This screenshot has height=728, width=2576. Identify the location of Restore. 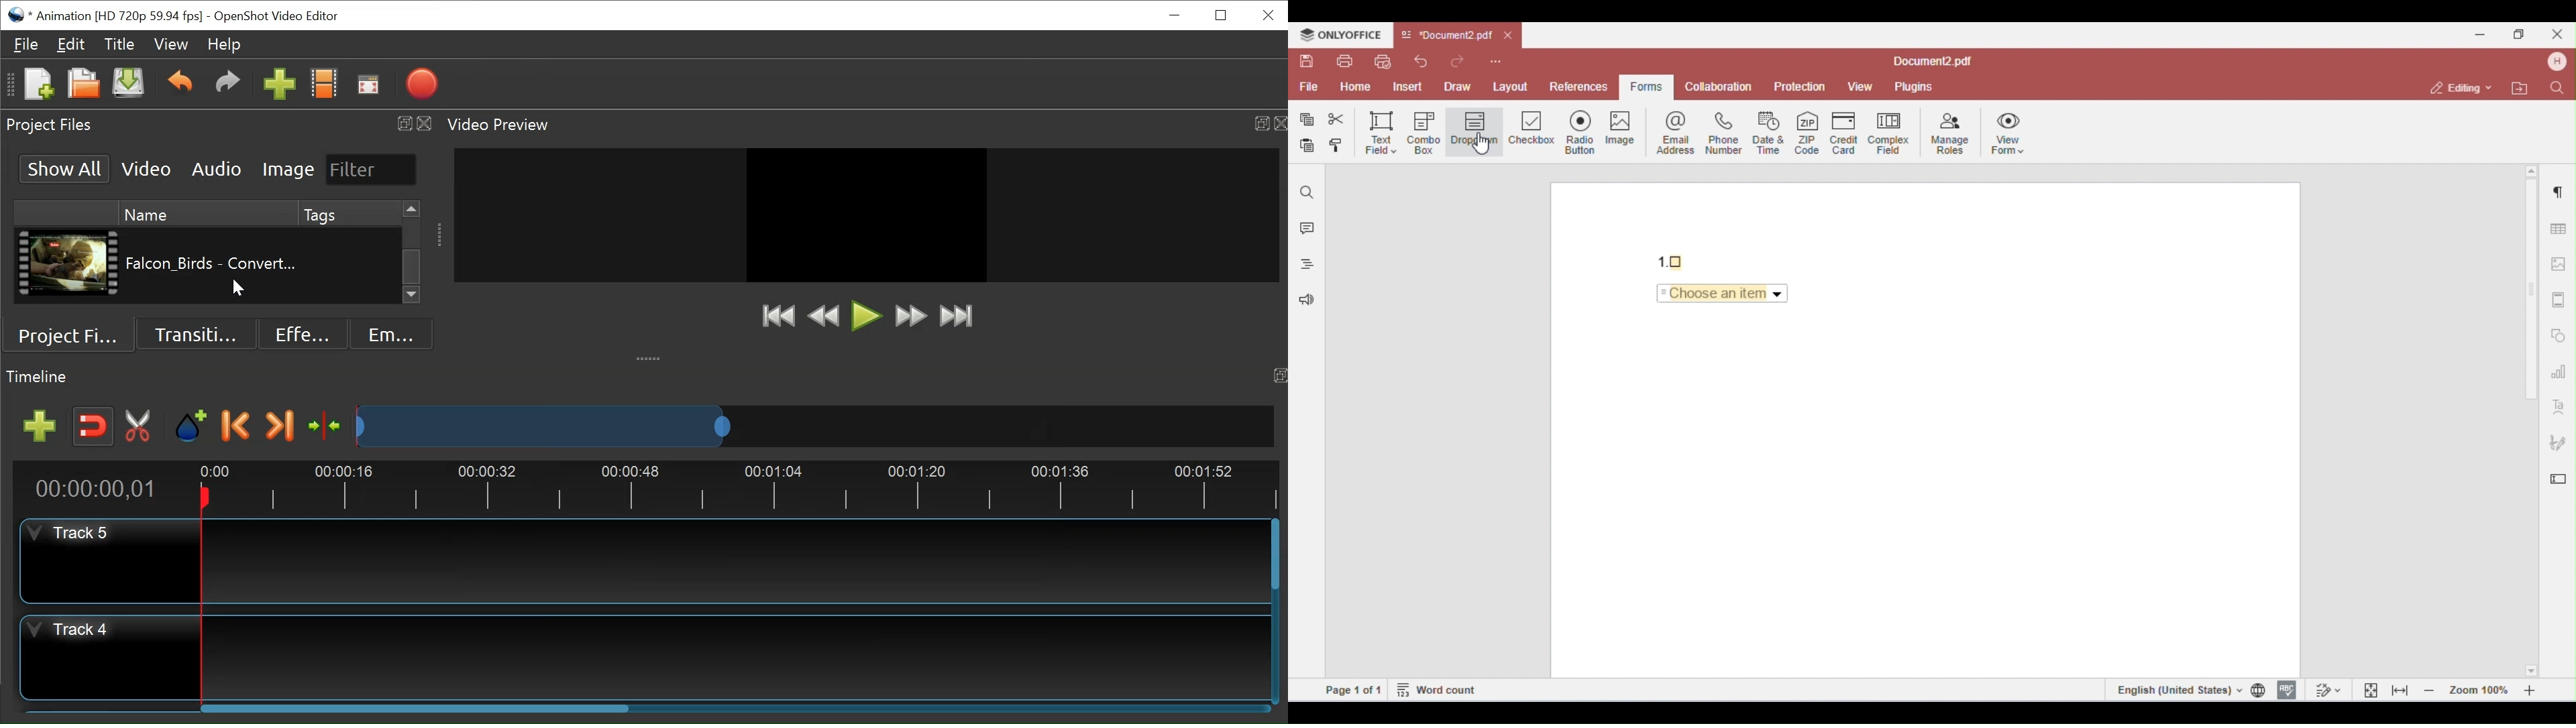
(1223, 15).